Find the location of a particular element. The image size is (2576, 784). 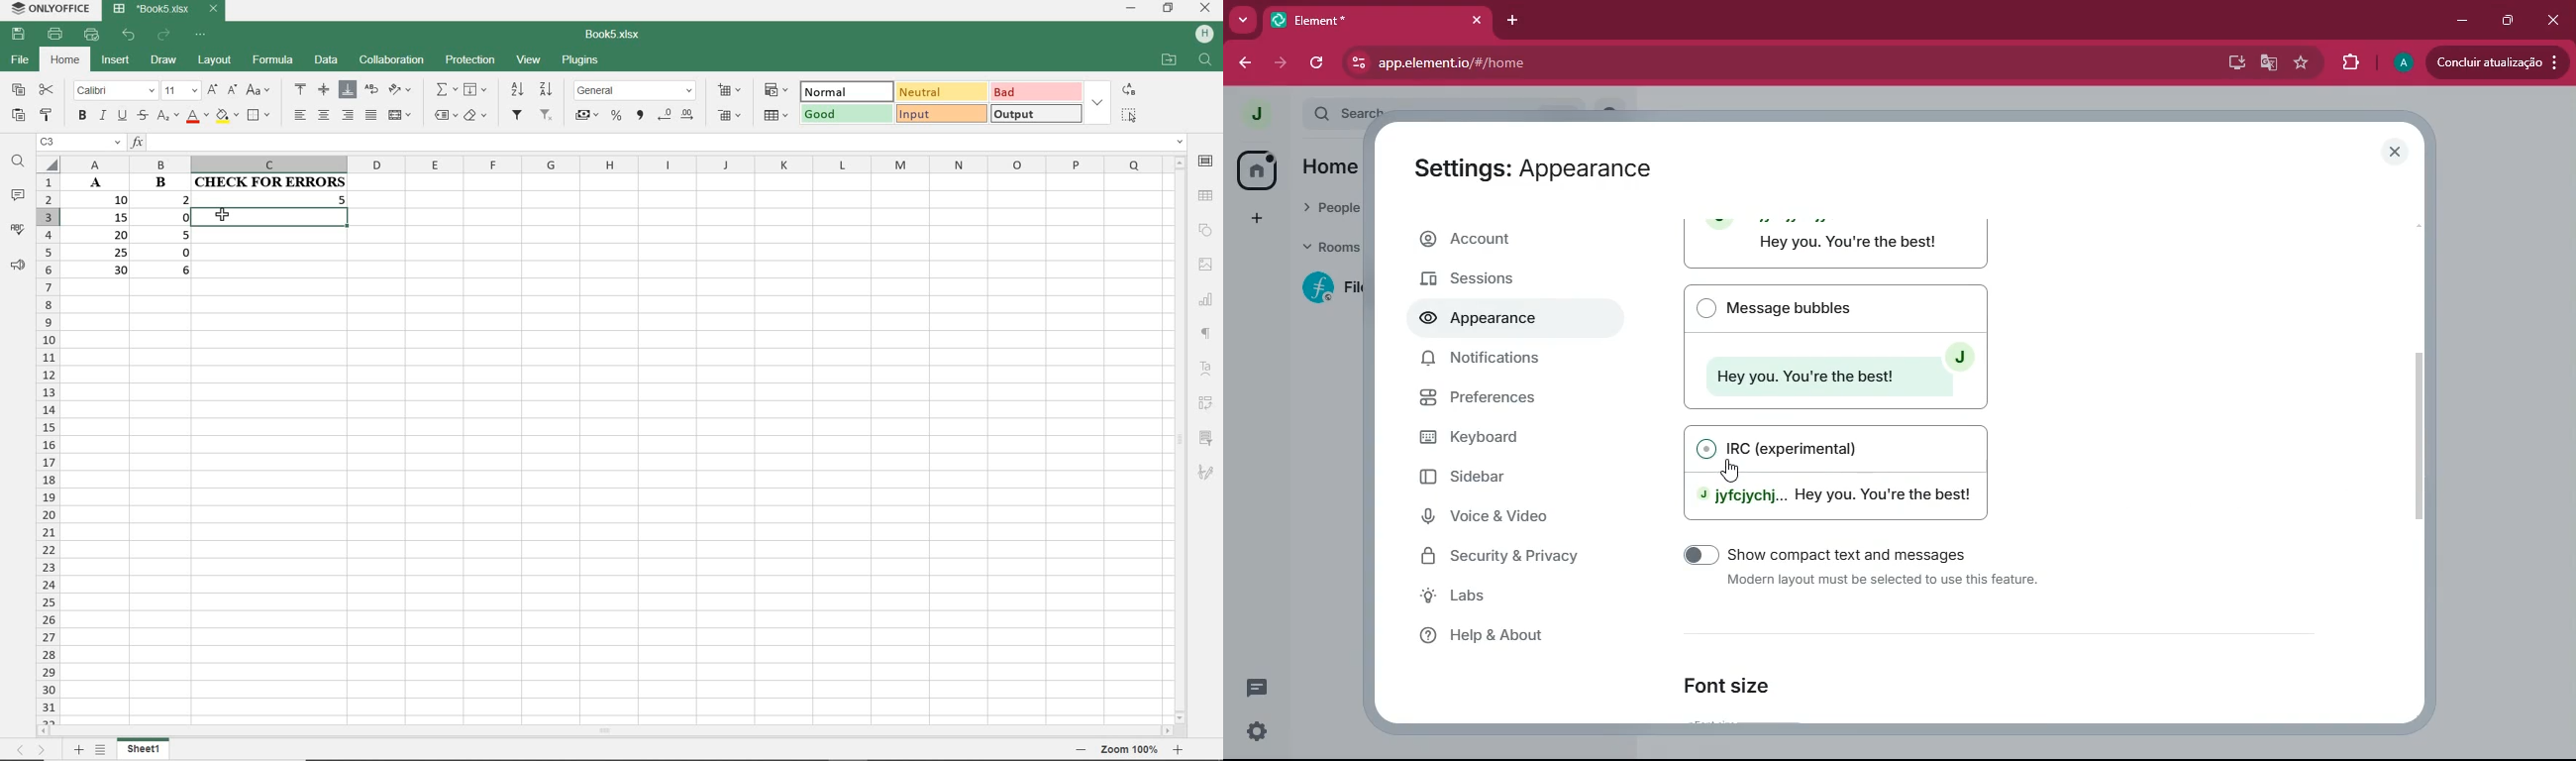

NEUTRAL is located at coordinates (941, 91).